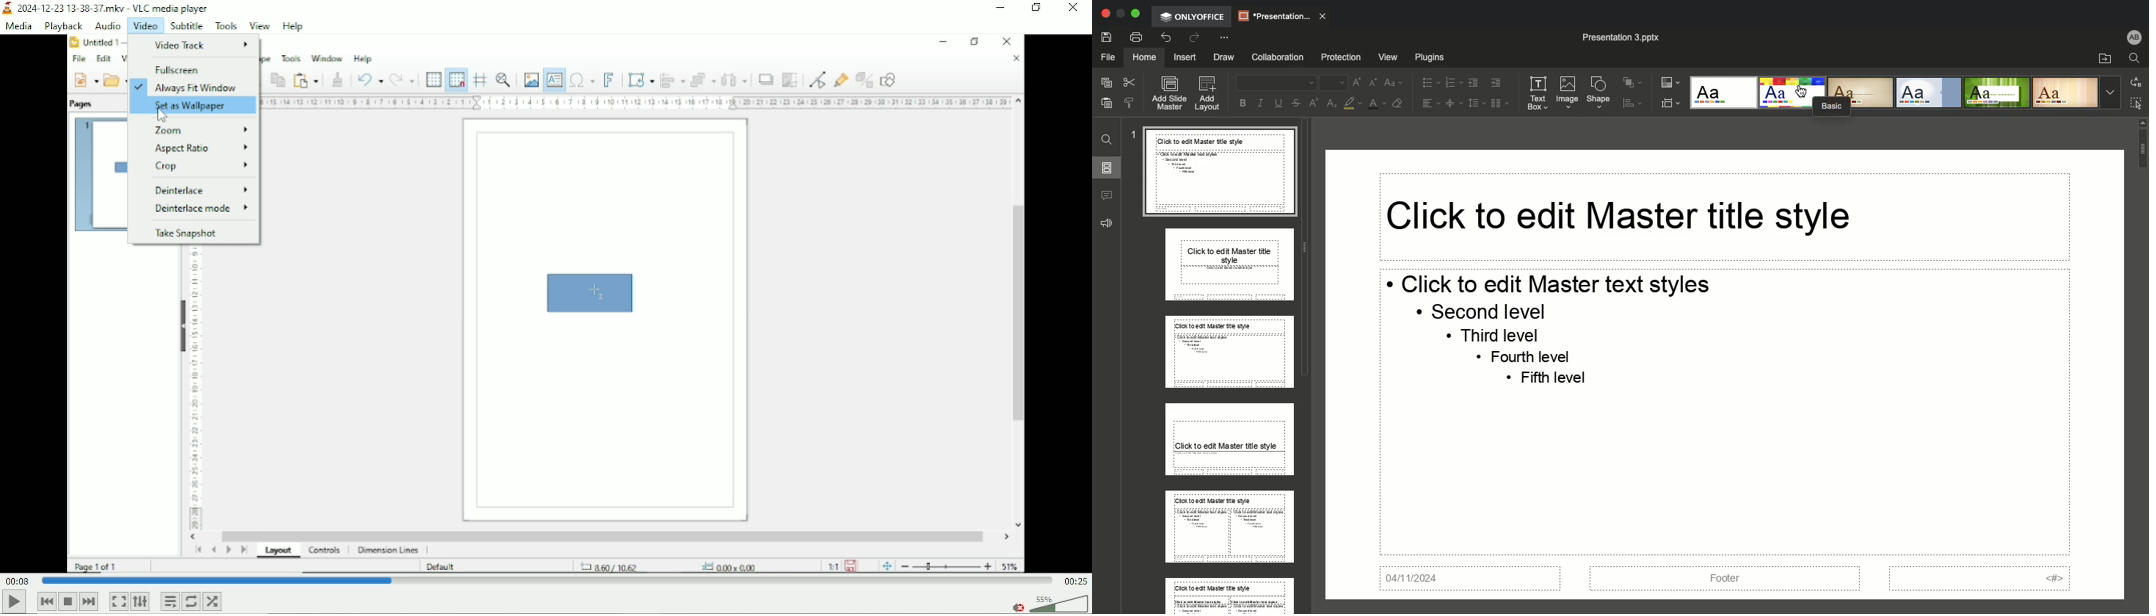 The height and width of the screenshot is (616, 2156). I want to click on Redo, so click(1193, 38).